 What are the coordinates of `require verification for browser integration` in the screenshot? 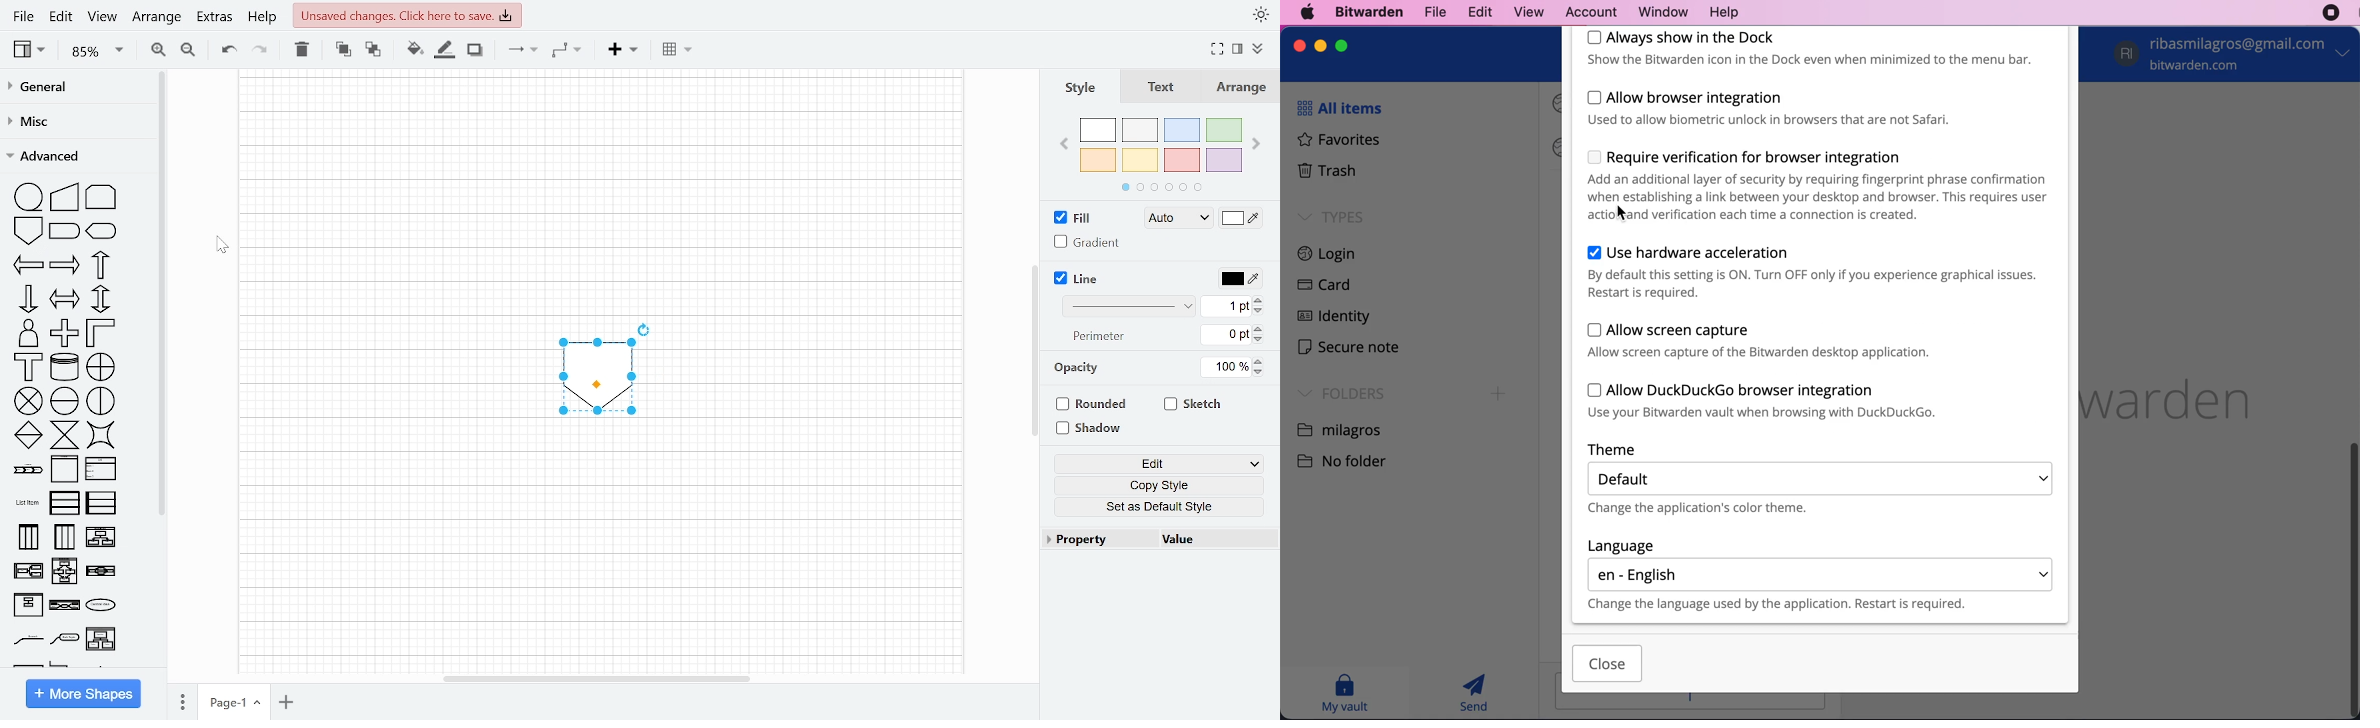 It's located at (1819, 186).